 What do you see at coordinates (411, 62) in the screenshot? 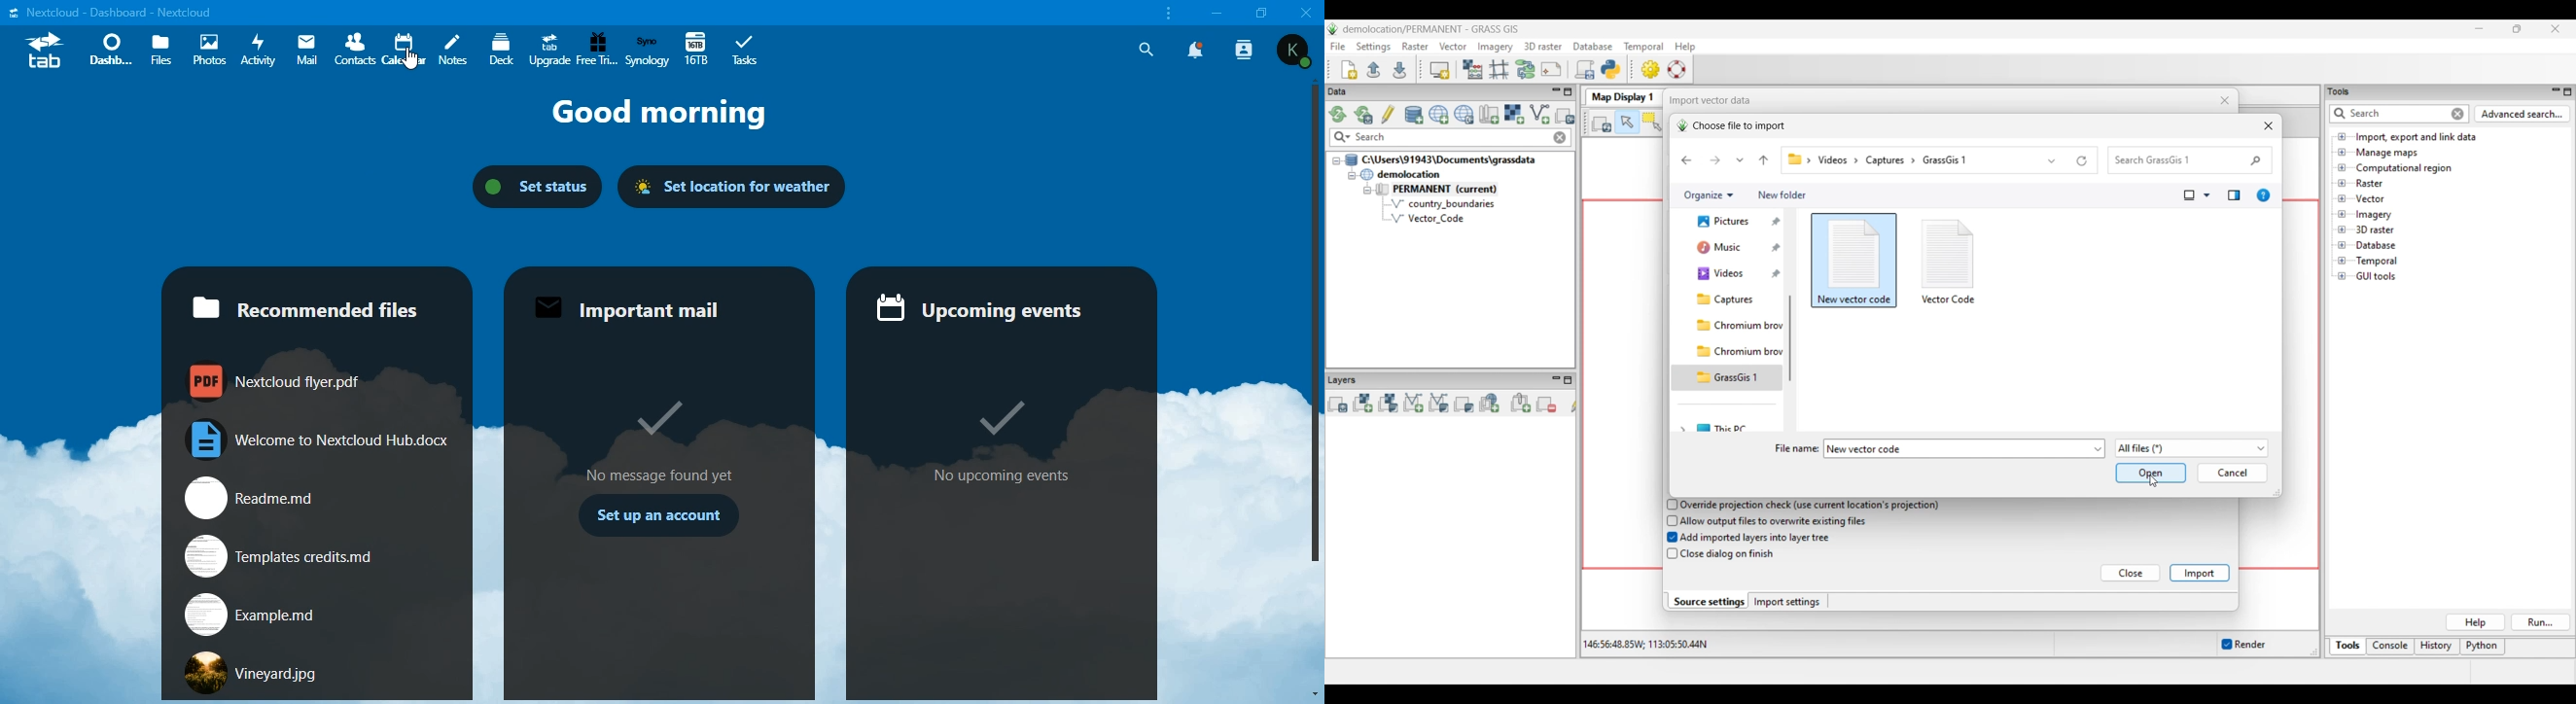
I see `cursor` at bounding box center [411, 62].